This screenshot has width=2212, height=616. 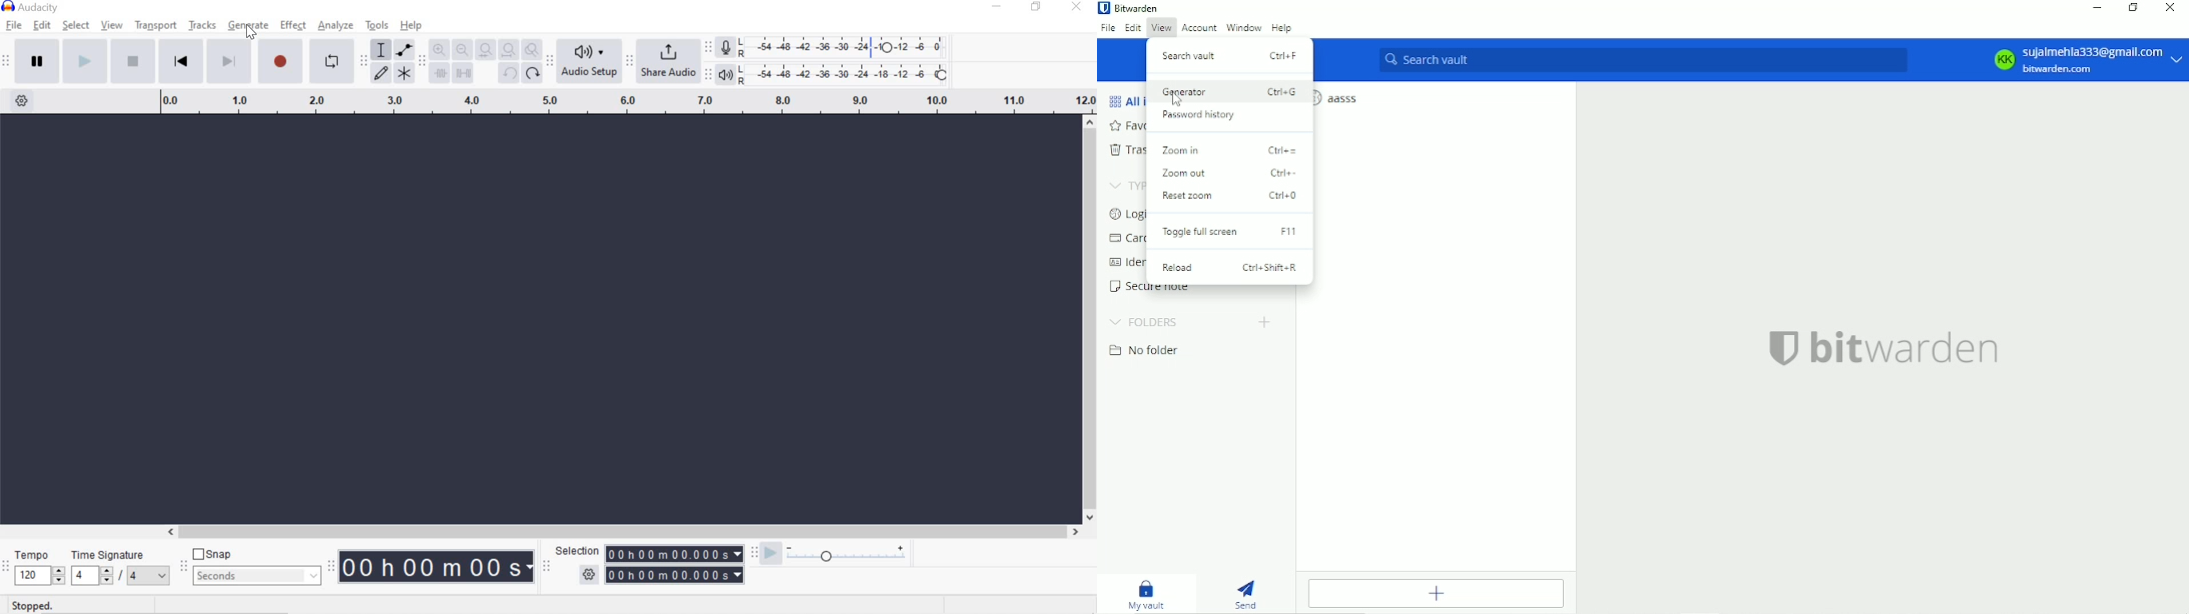 What do you see at coordinates (21, 99) in the screenshot?
I see `Timeline options` at bounding box center [21, 99].